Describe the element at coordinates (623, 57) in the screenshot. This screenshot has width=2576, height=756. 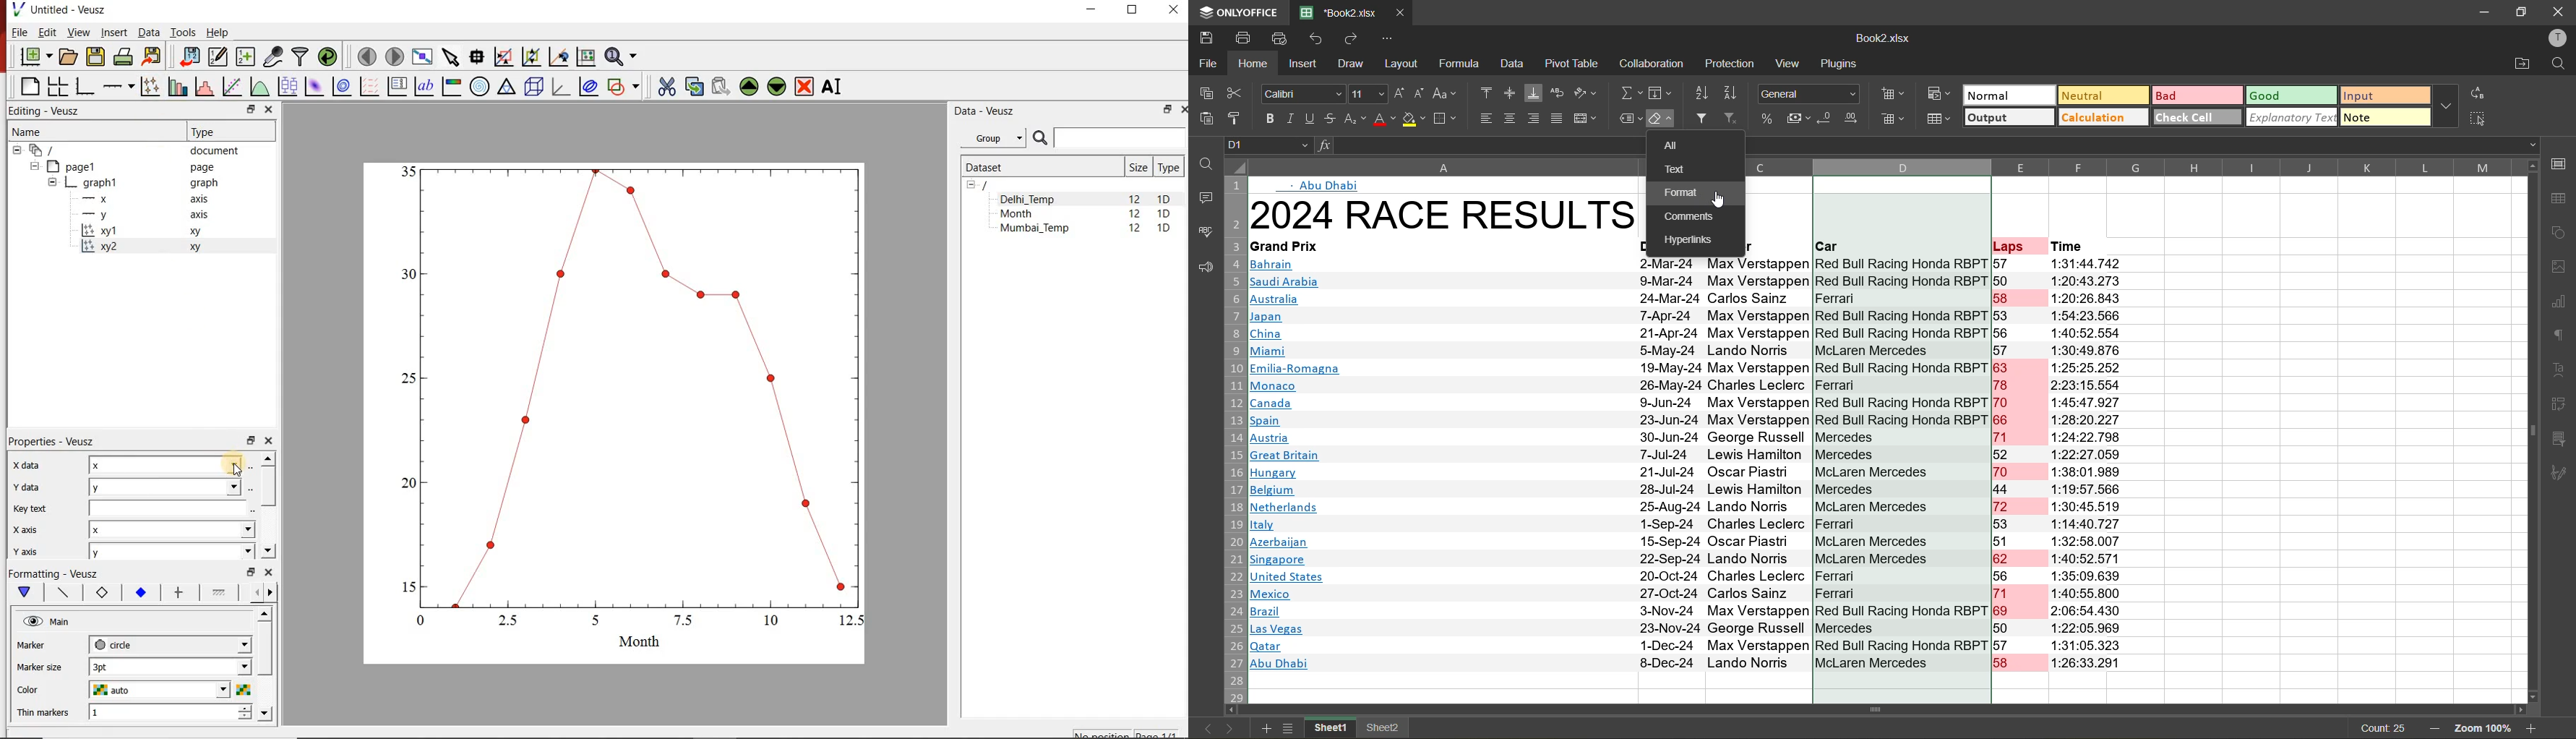
I see `zoom functions menu` at that location.